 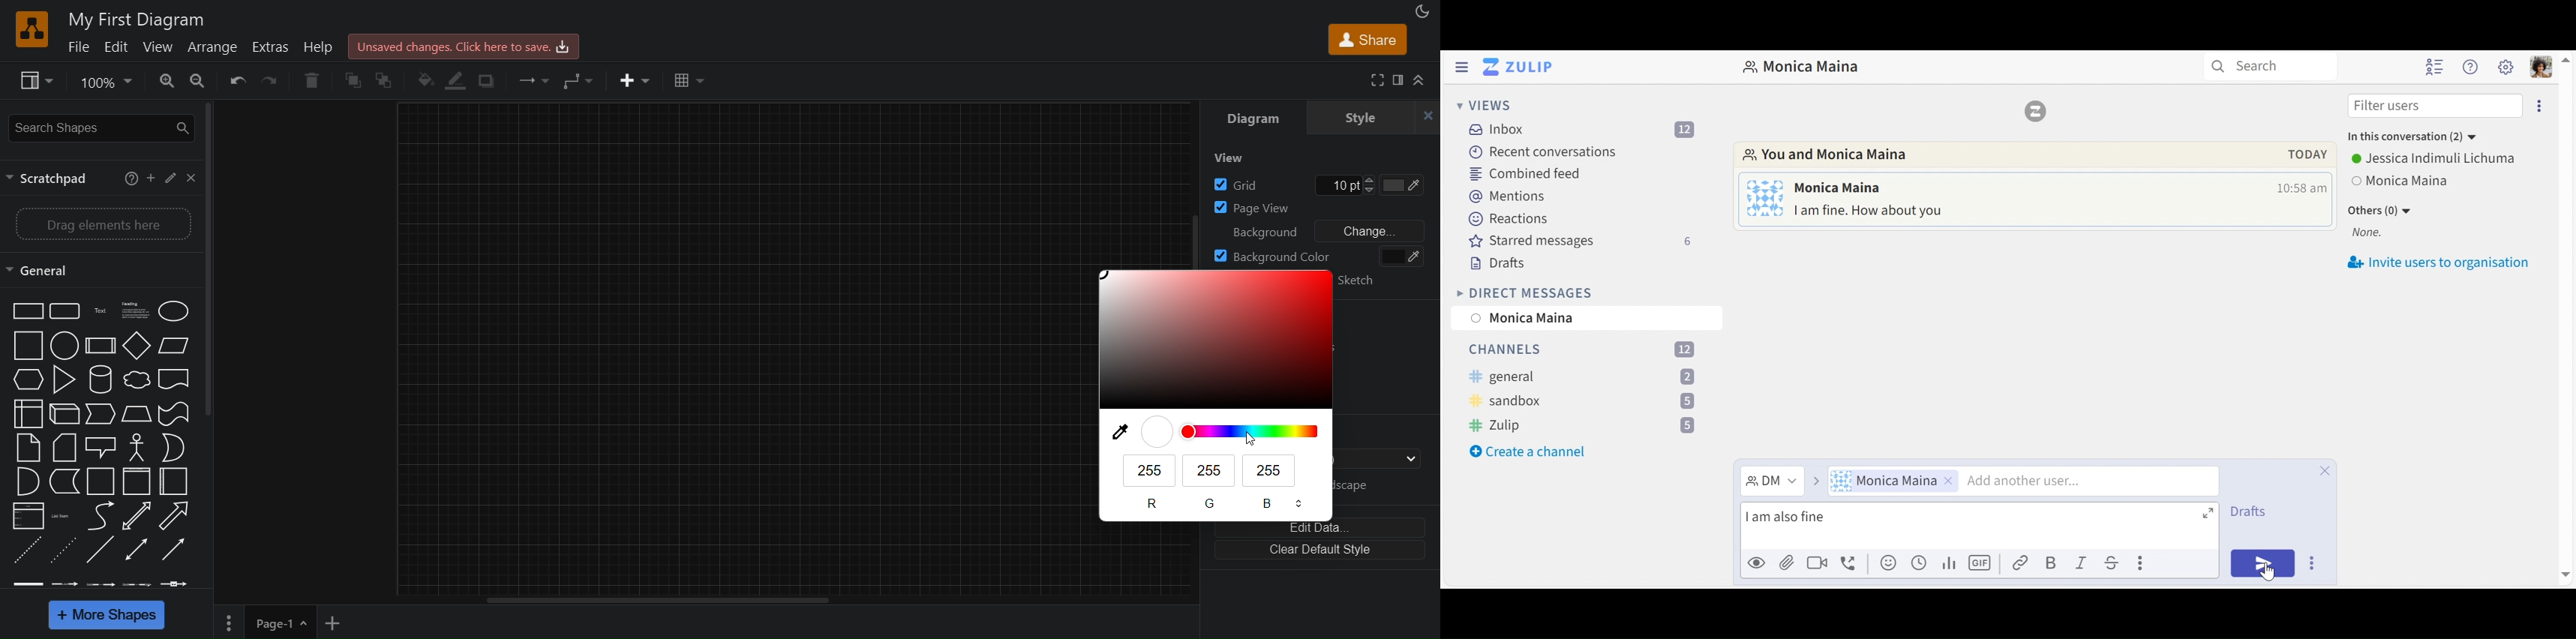 I want to click on channel, so click(x=1583, y=400).